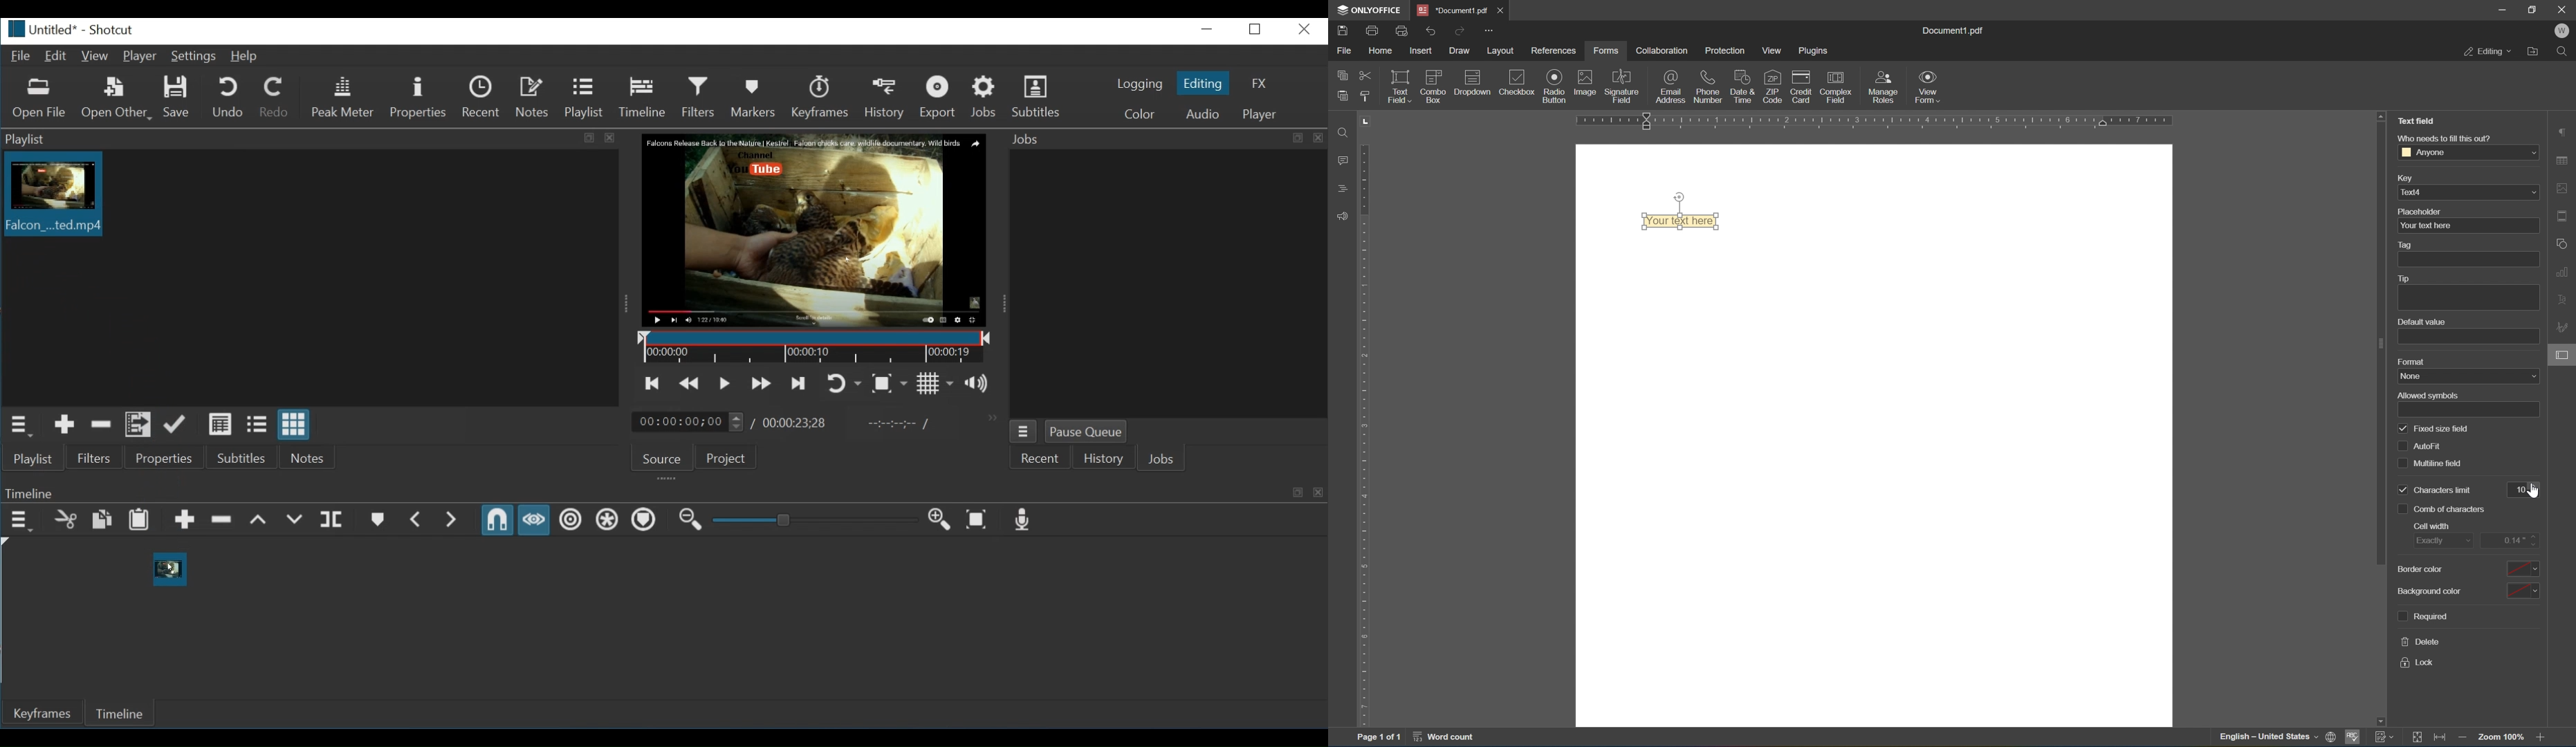  What do you see at coordinates (95, 458) in the screenshot?
I see `Filters` at bounding box center [95, 458].